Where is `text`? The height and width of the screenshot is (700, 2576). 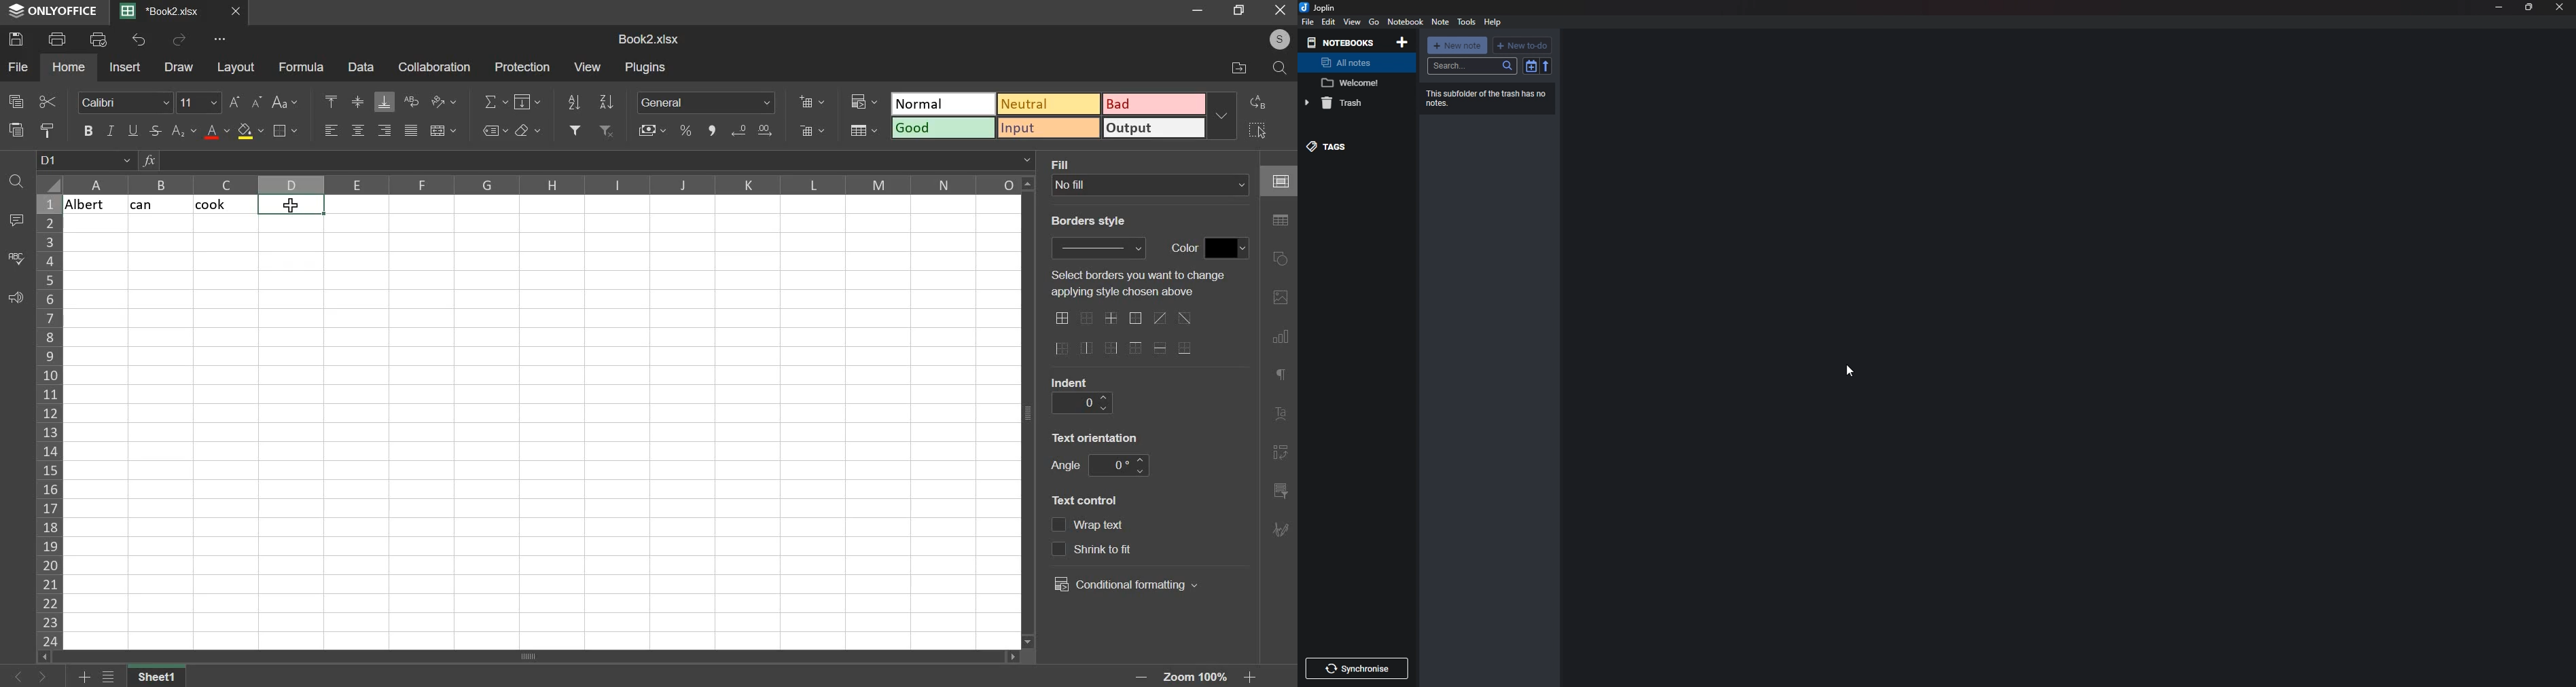
text is located at coordinates (1105, 551).